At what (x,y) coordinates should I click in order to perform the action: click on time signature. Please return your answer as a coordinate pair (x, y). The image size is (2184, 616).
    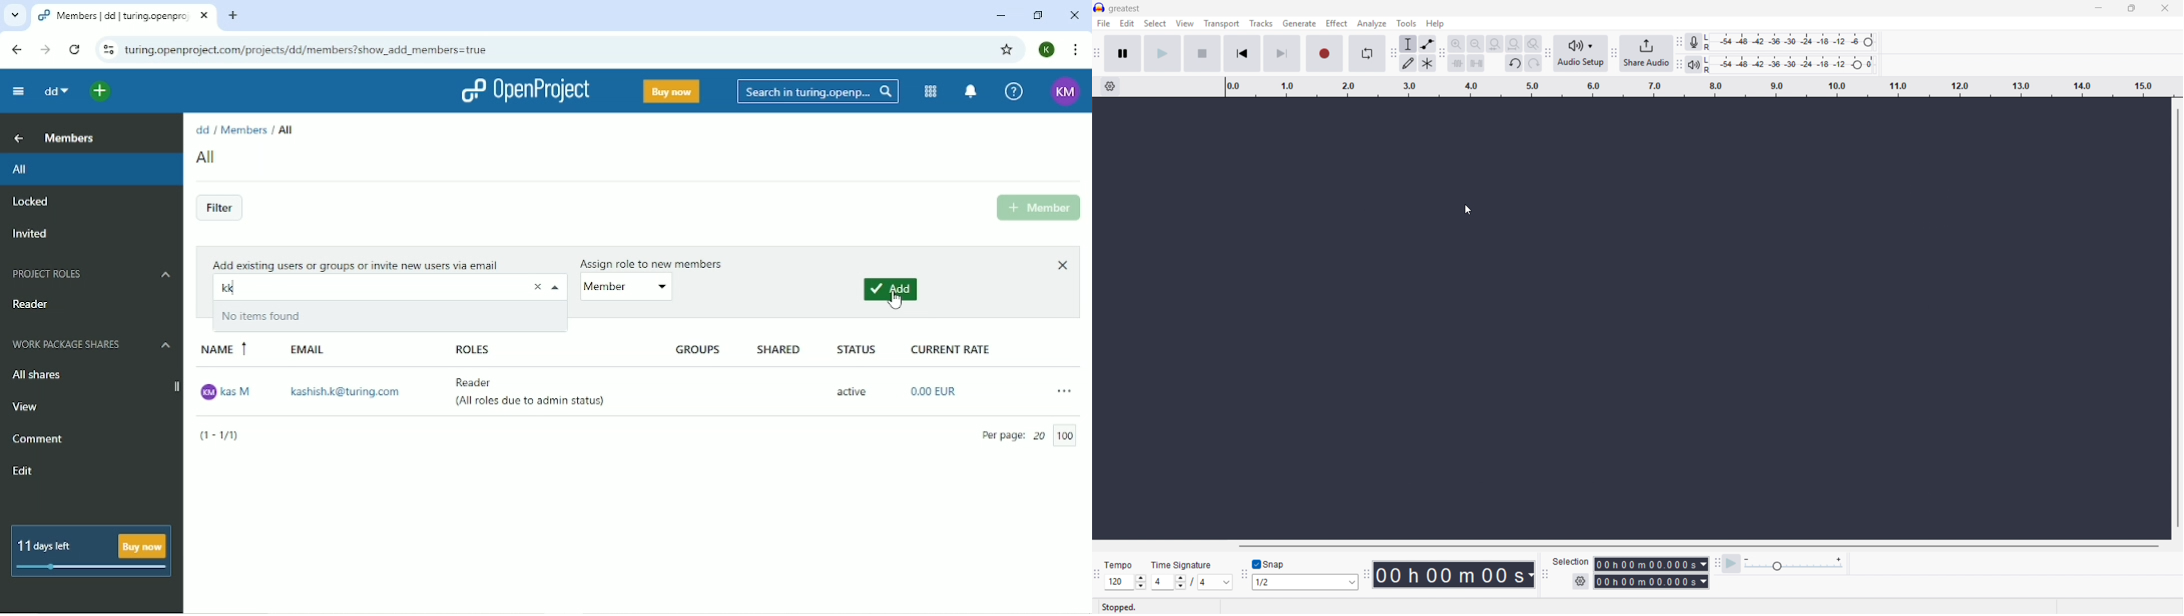
    Looking at the image, I should click on (1182, 565).